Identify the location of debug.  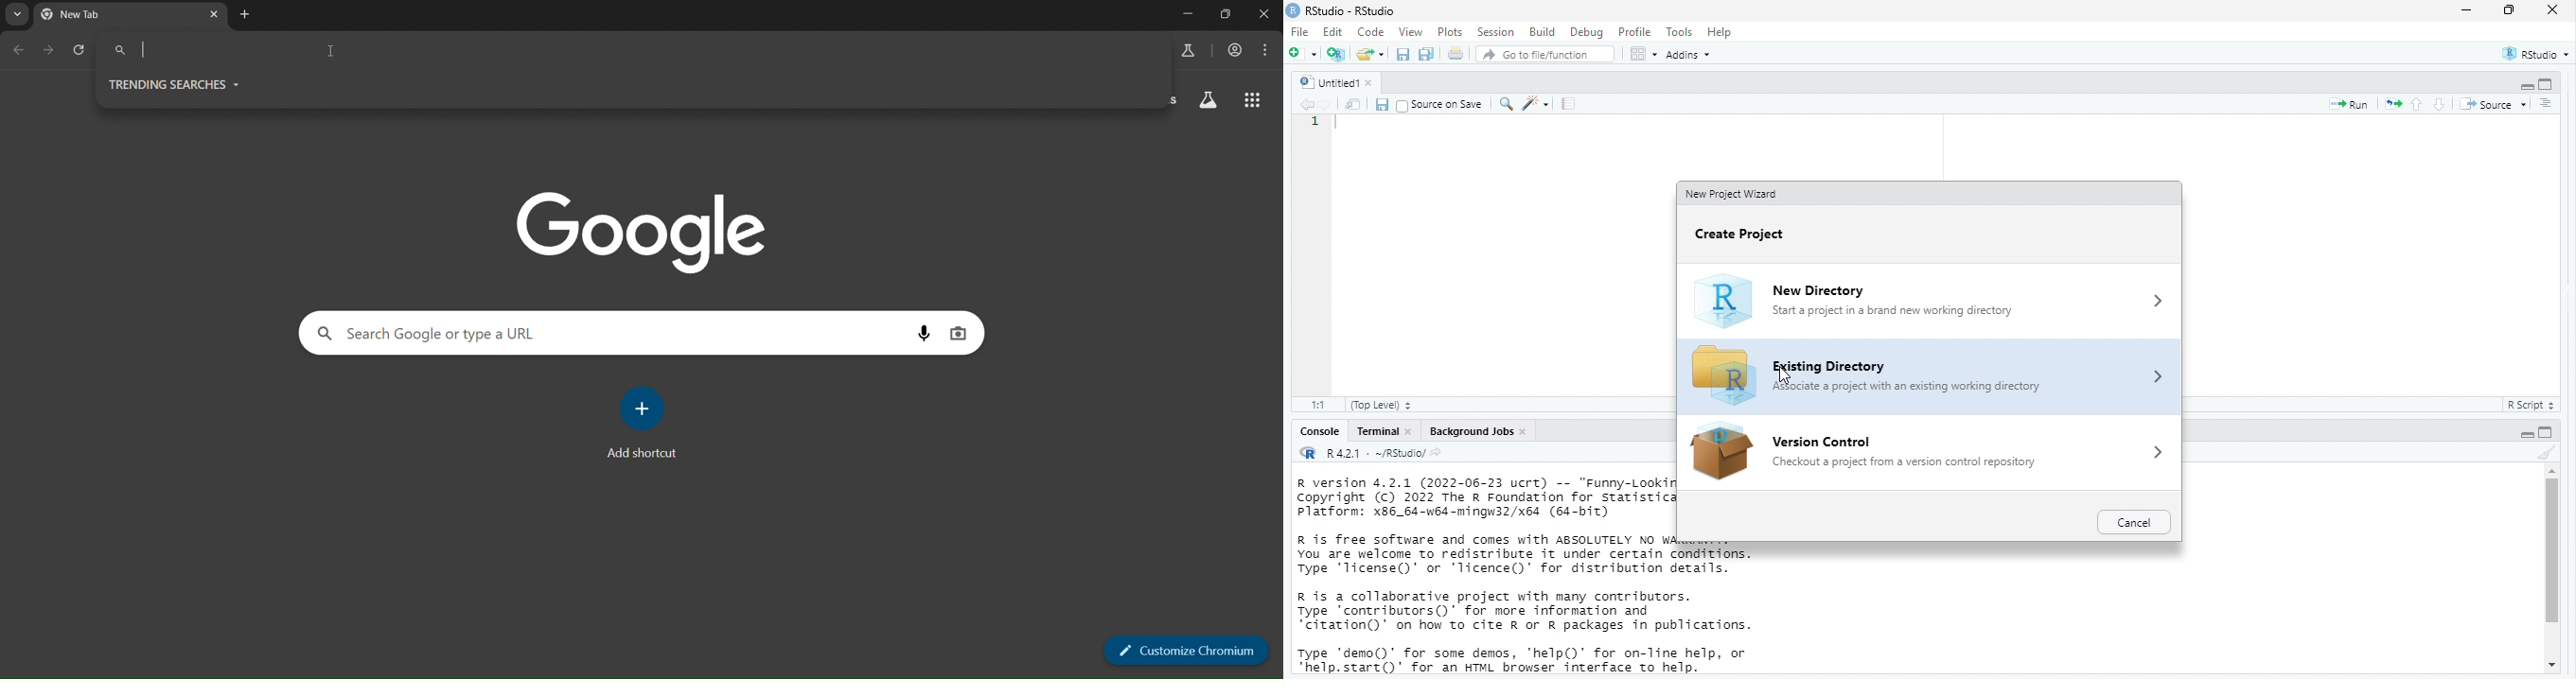
(1586, 32).